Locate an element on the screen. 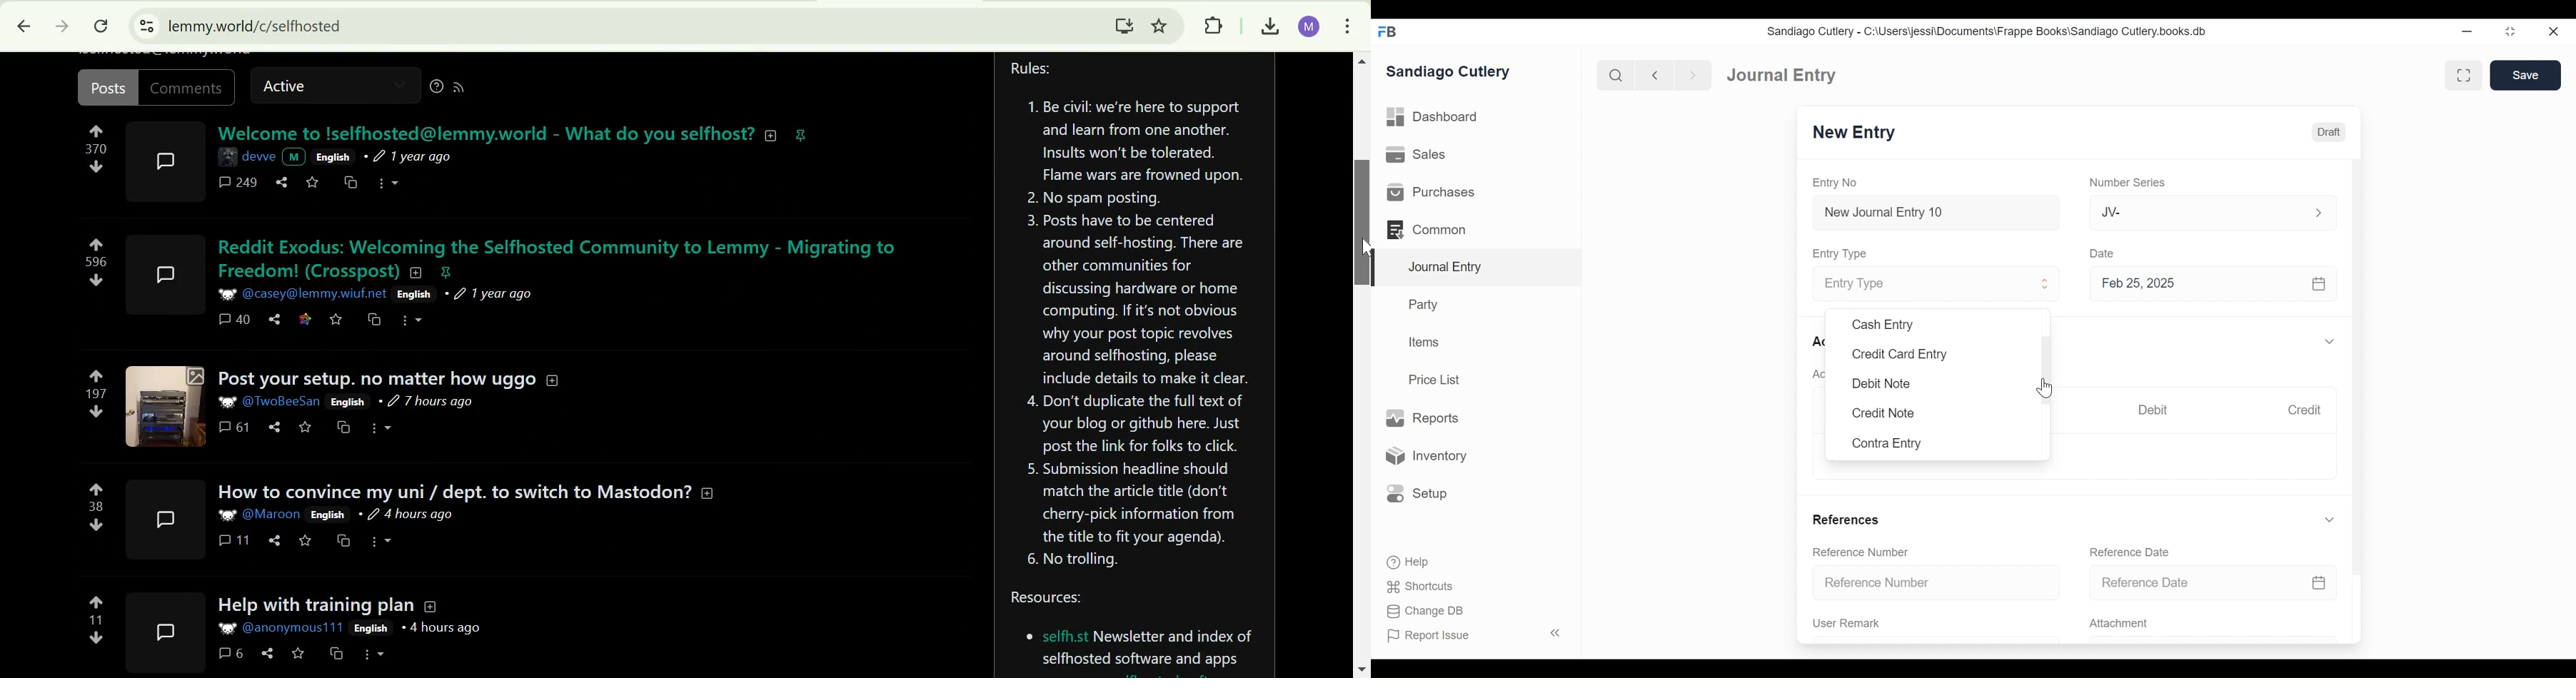 This screenshot has height=700, width=2576. Change DB is located at coordinates (1421, 611).